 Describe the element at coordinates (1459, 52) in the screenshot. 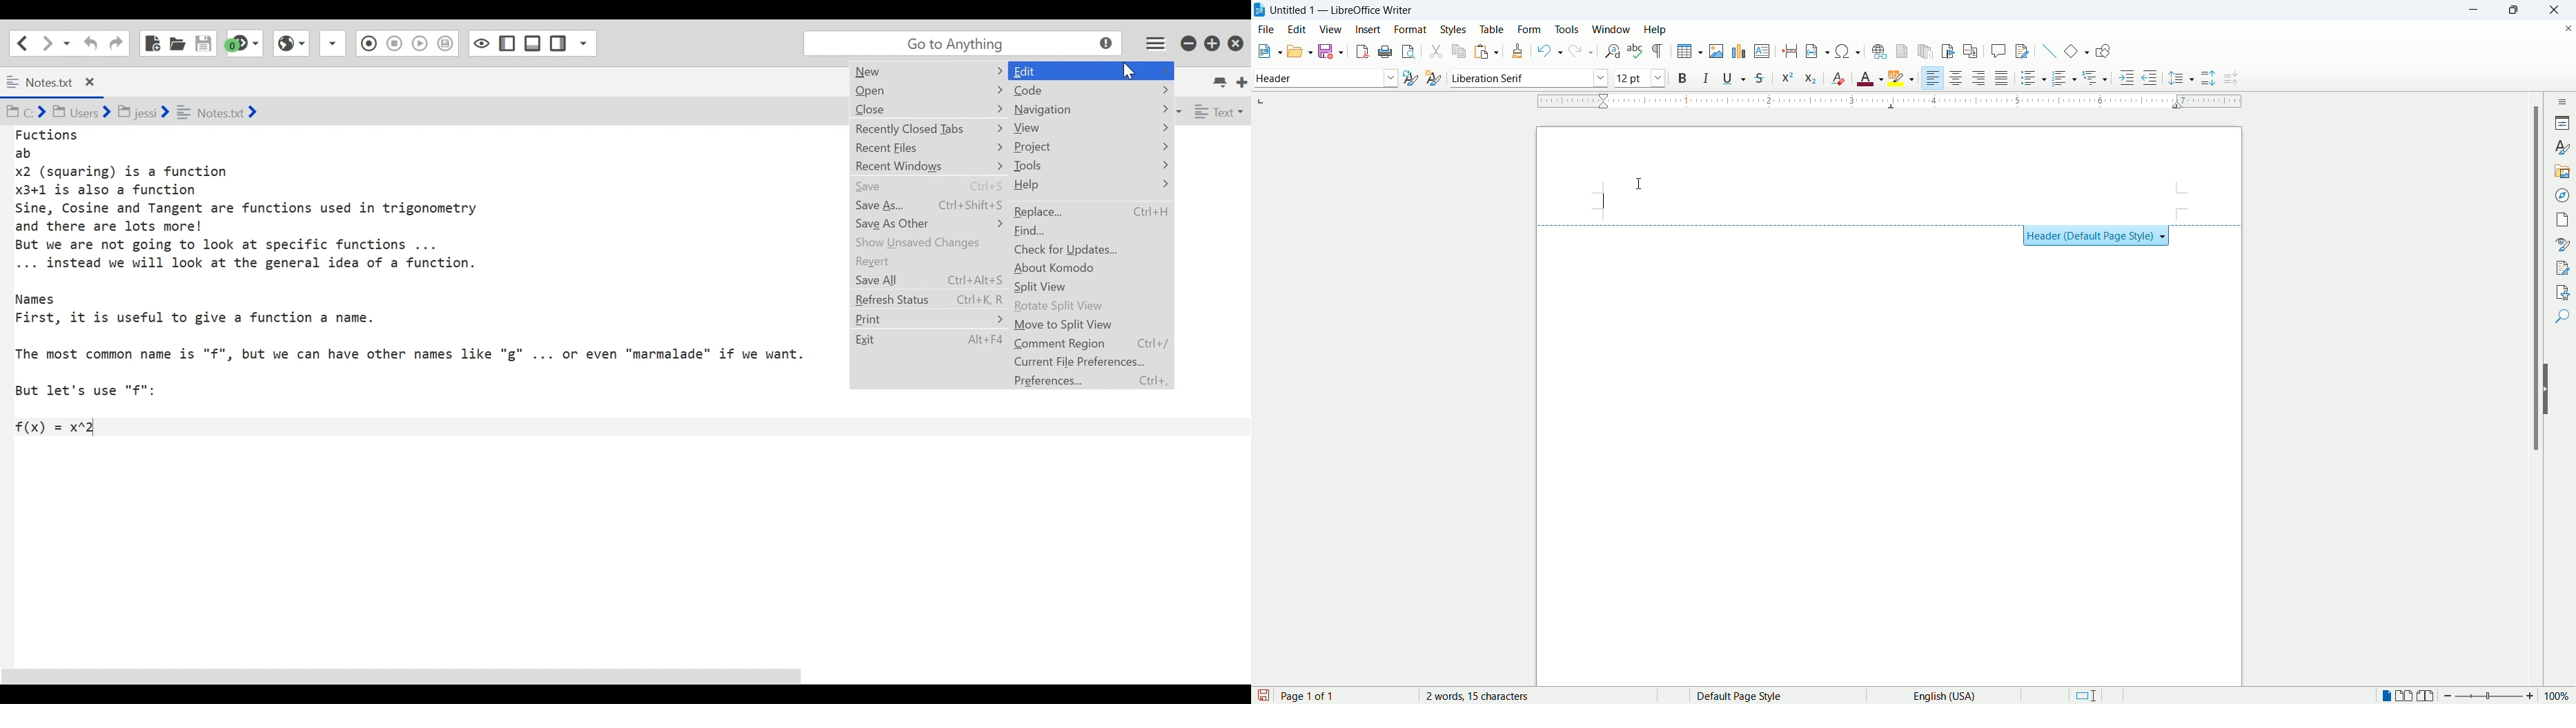

I see `copy` at that location.